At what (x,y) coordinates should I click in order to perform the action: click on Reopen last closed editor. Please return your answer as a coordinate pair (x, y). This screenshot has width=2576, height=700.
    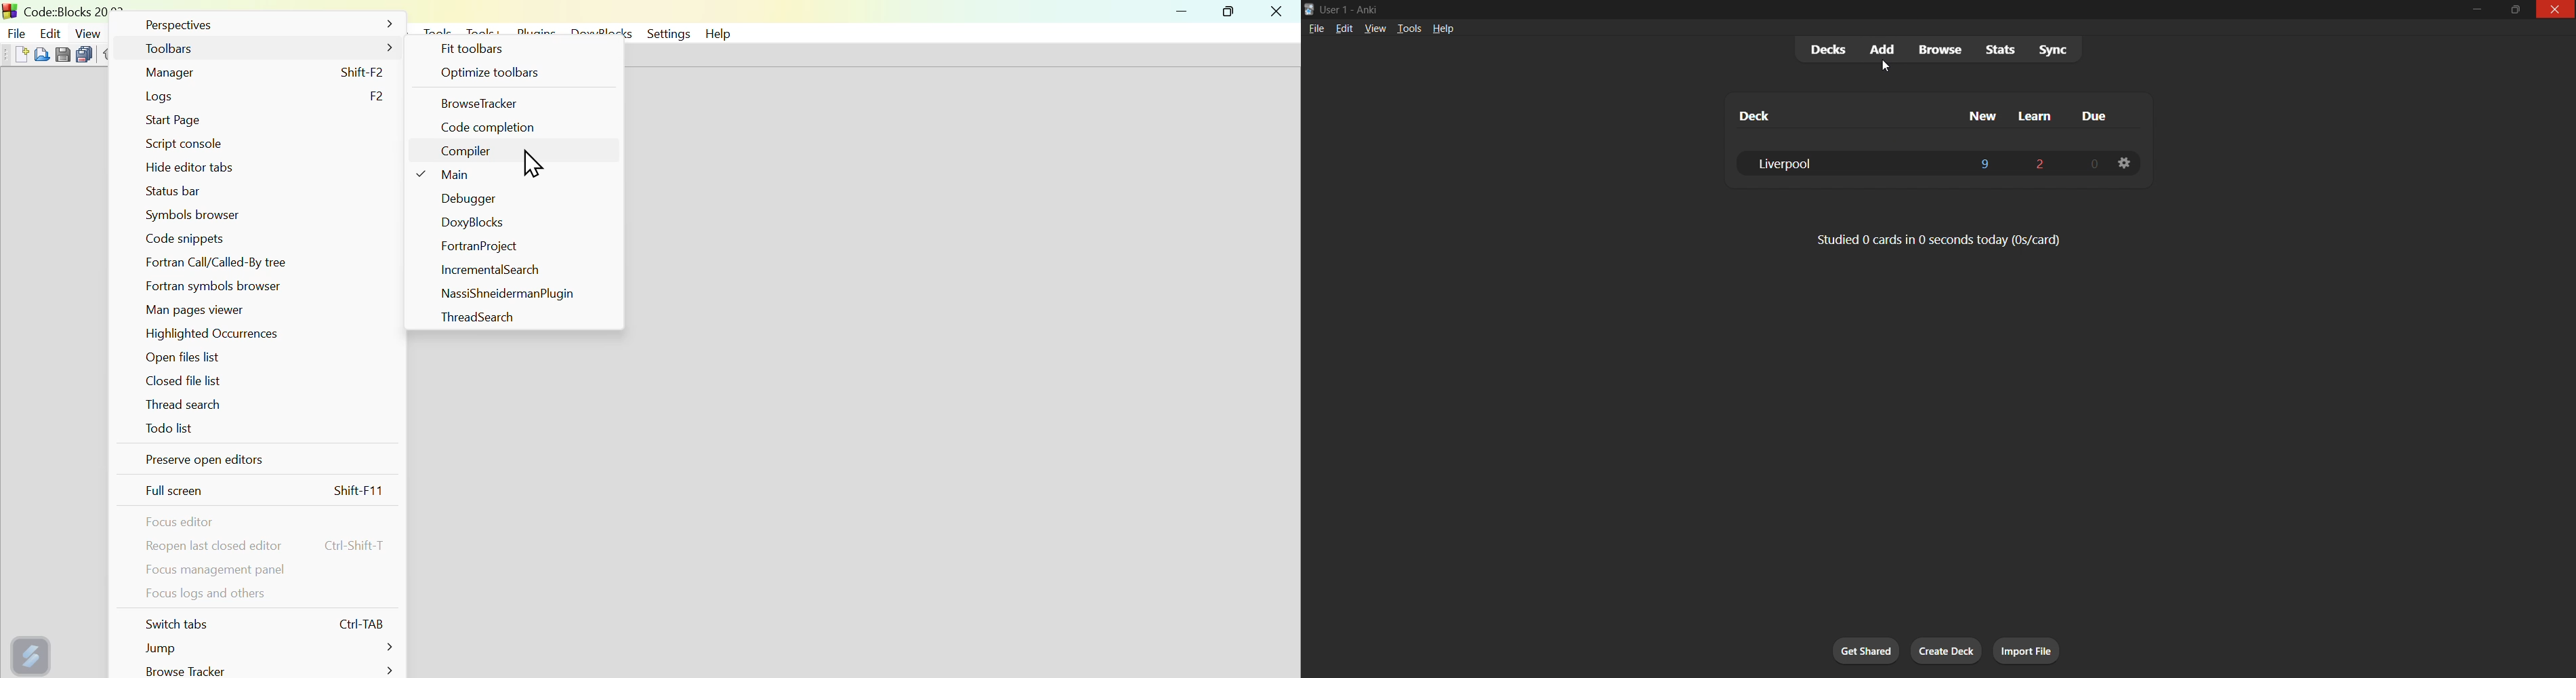
    Looking at the image, I should click on (269, 546).